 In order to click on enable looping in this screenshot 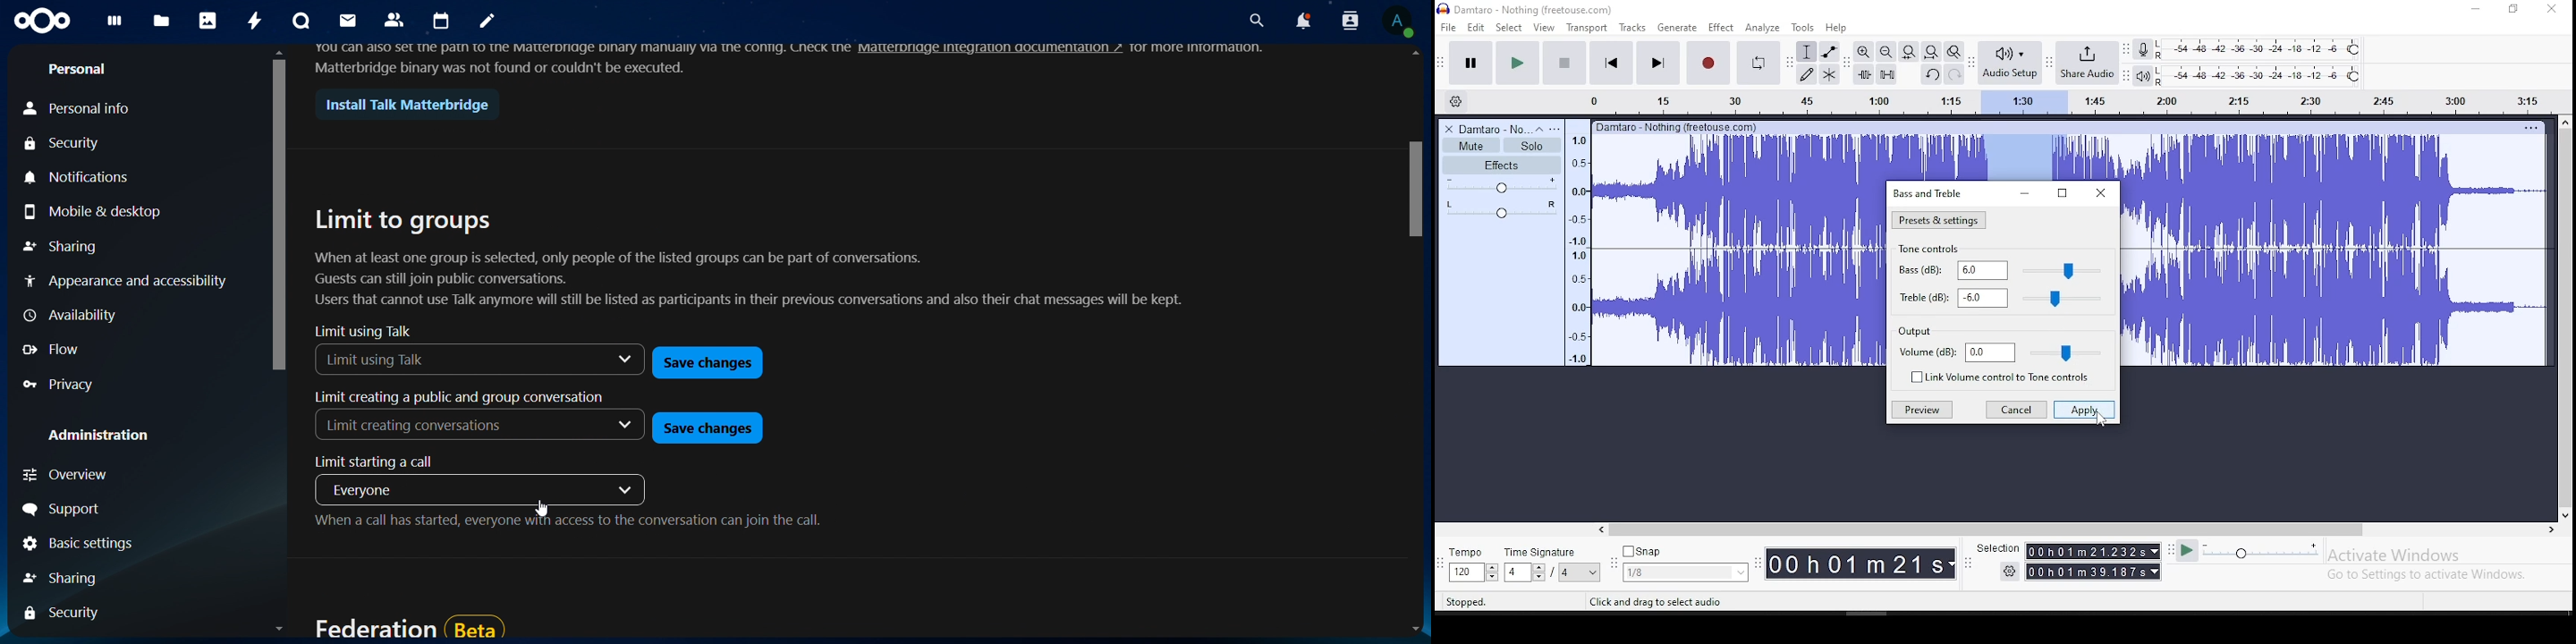, I will do `click(1757, 64)`.